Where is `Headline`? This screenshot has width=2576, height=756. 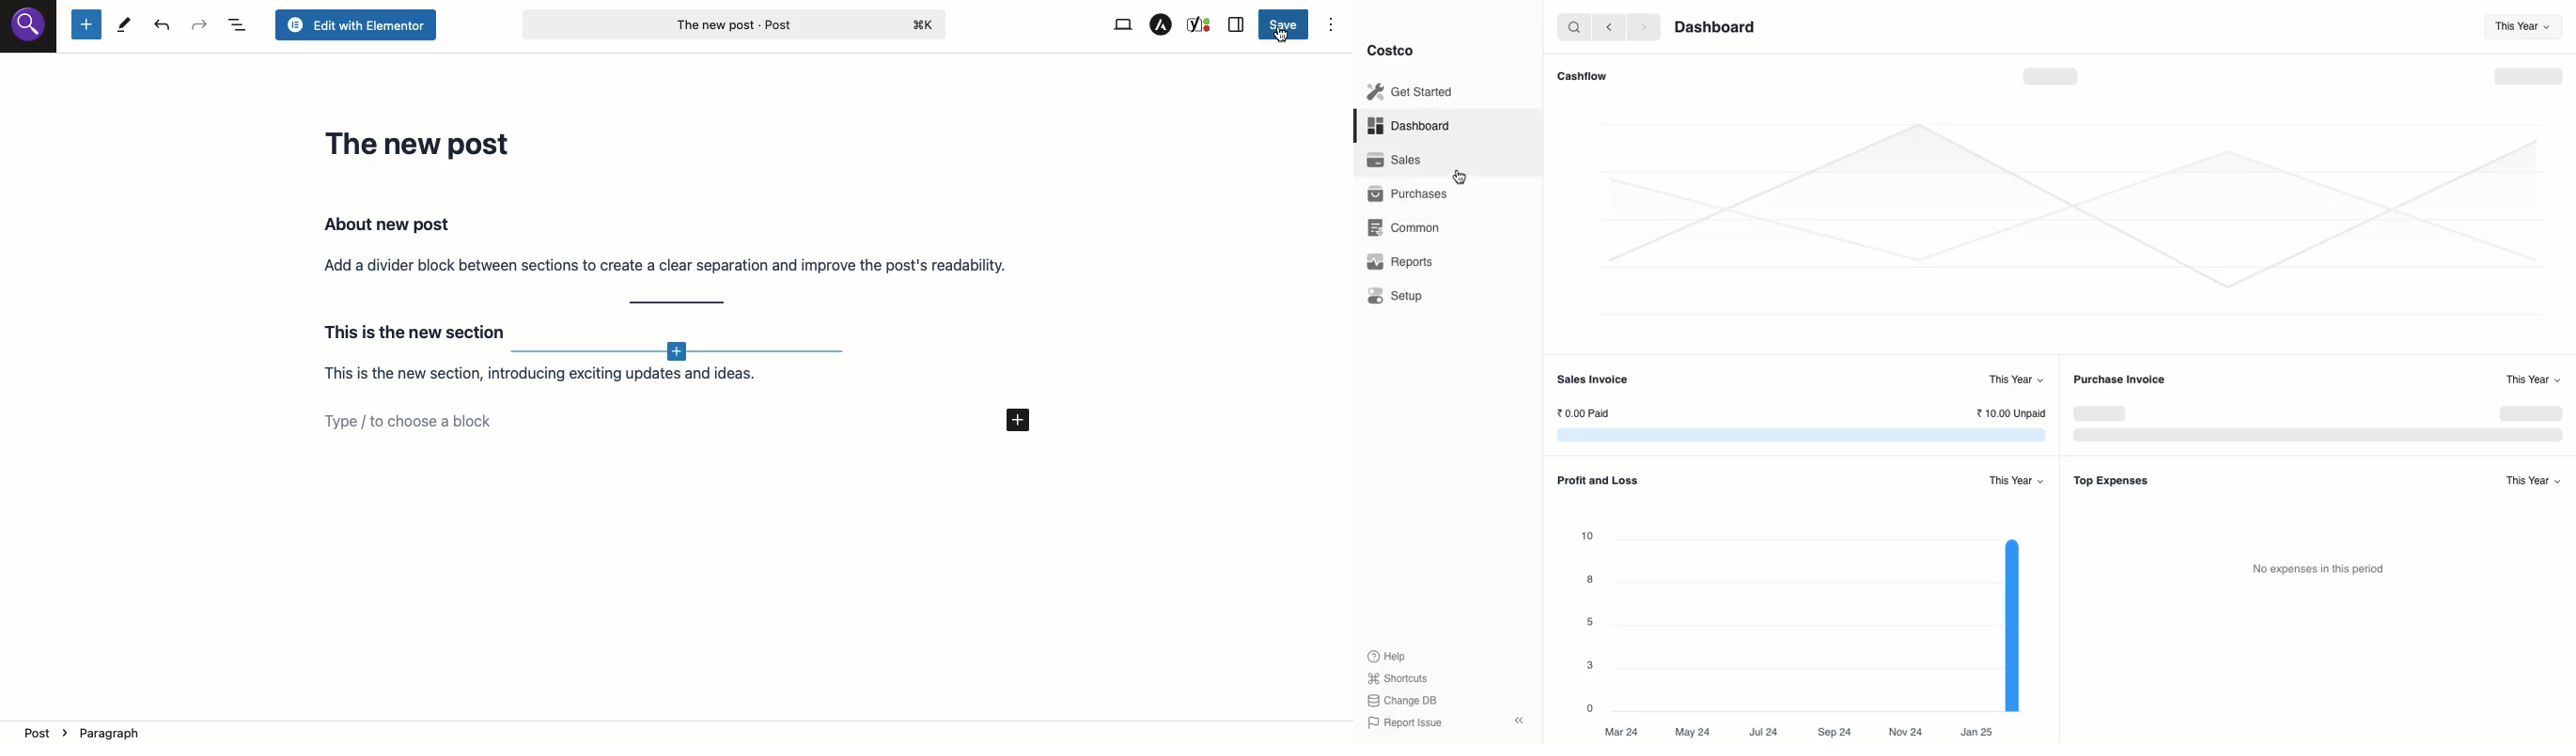
Headline is located at coordinates (422, 143).